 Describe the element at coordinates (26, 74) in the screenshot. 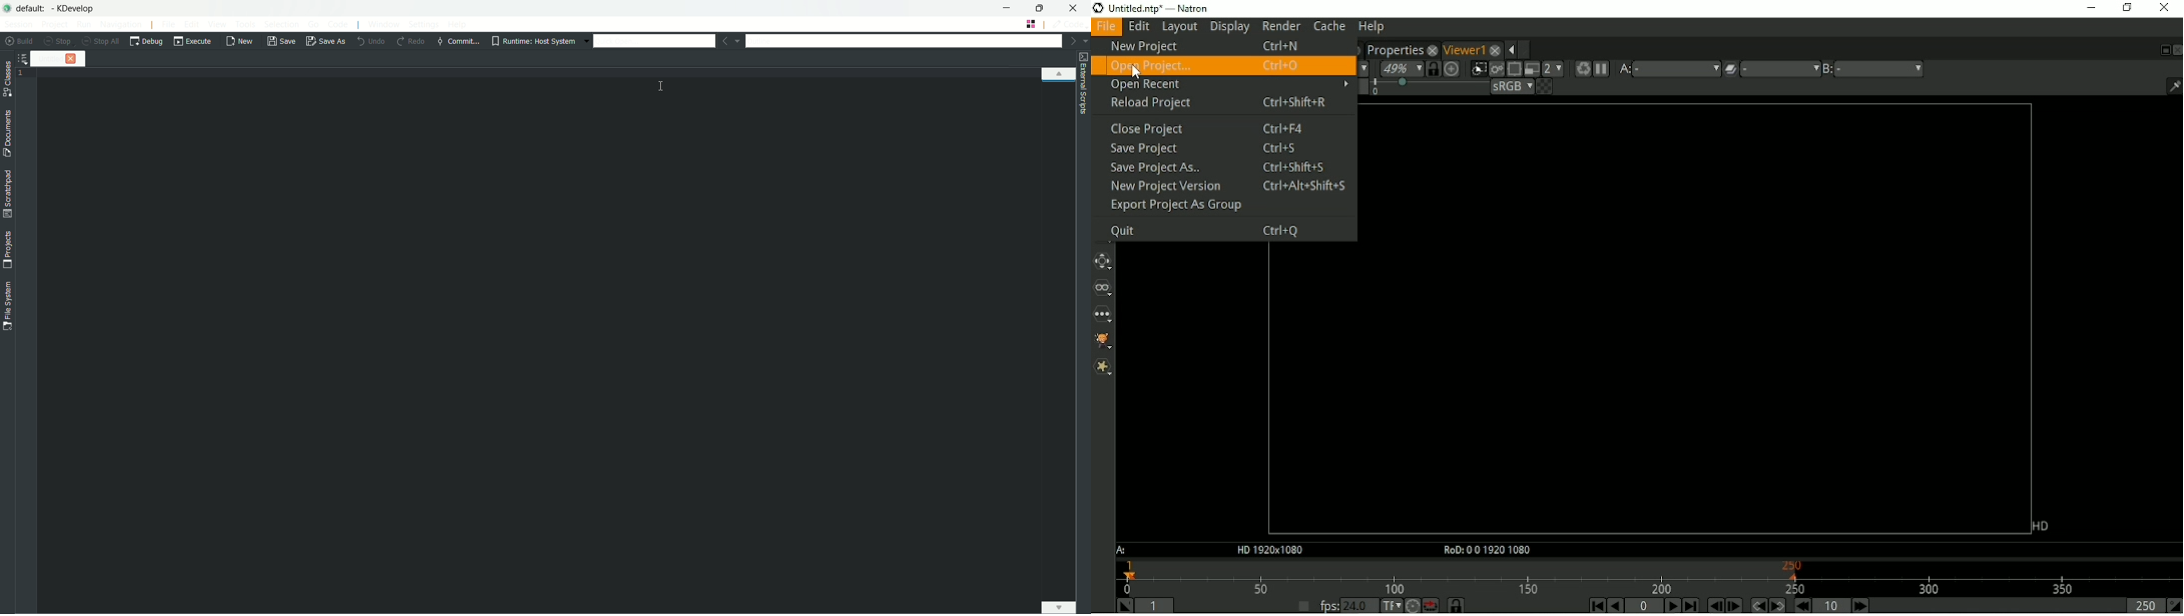

I see `1` at that location.